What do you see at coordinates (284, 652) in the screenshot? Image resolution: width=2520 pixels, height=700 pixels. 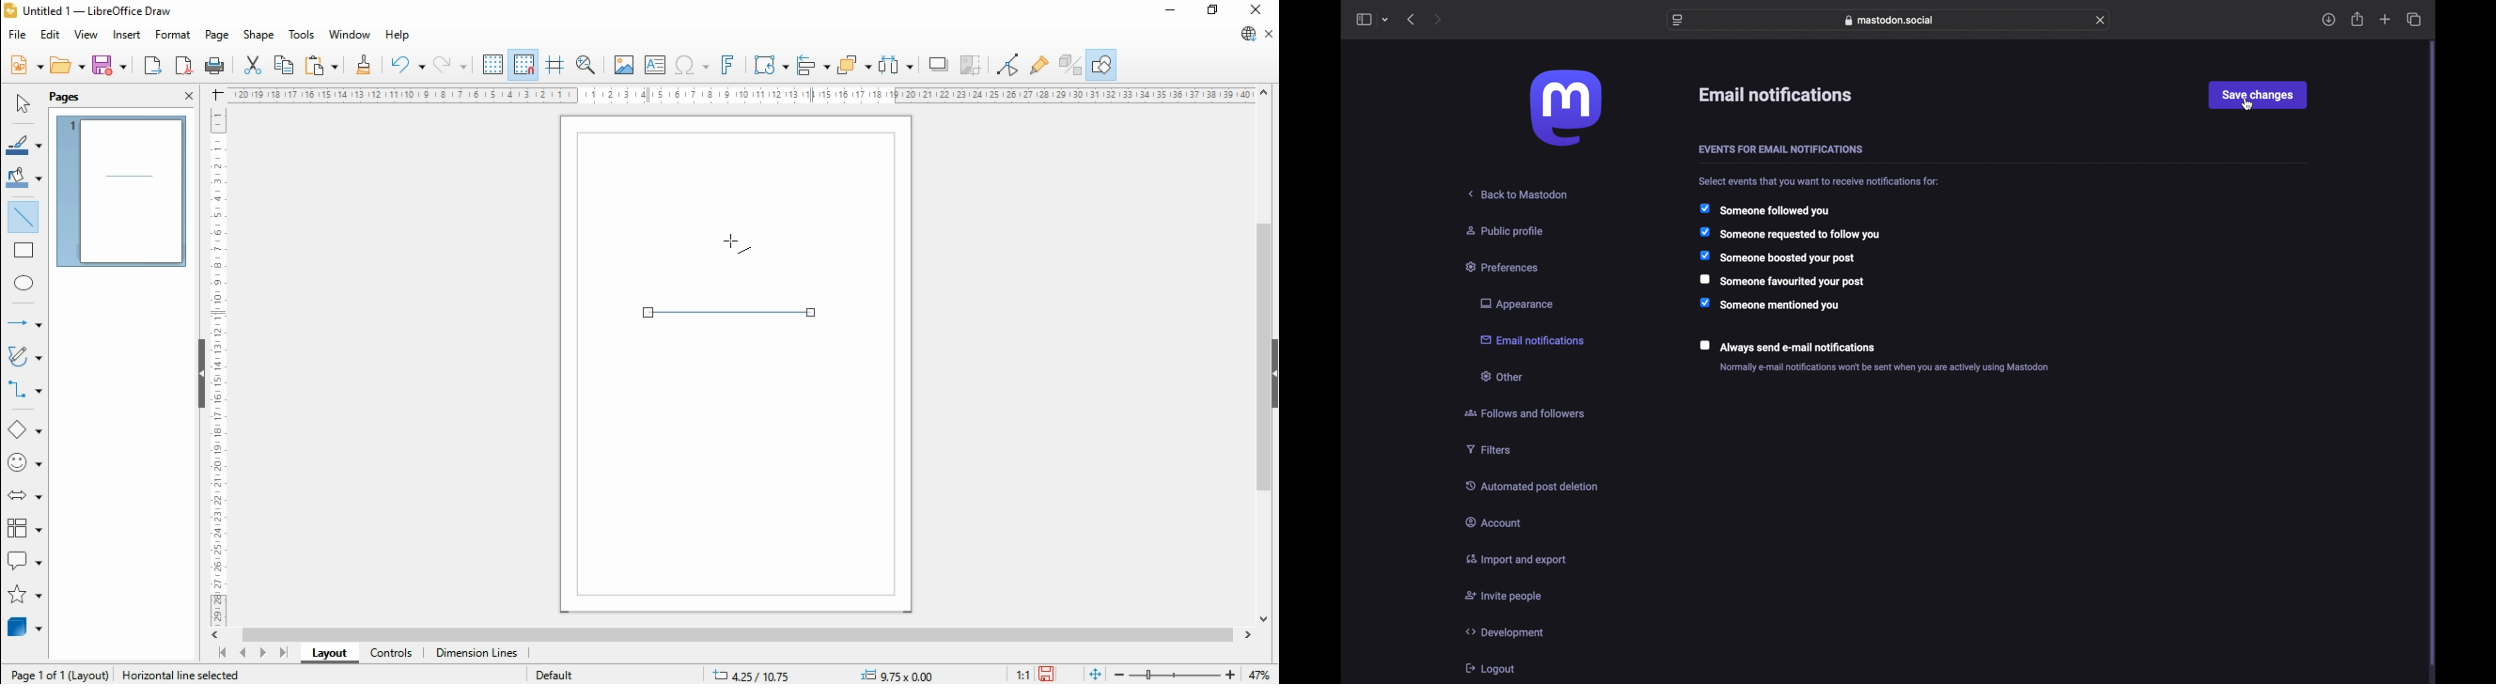 I see `last page` at bounding box center [284, 652].